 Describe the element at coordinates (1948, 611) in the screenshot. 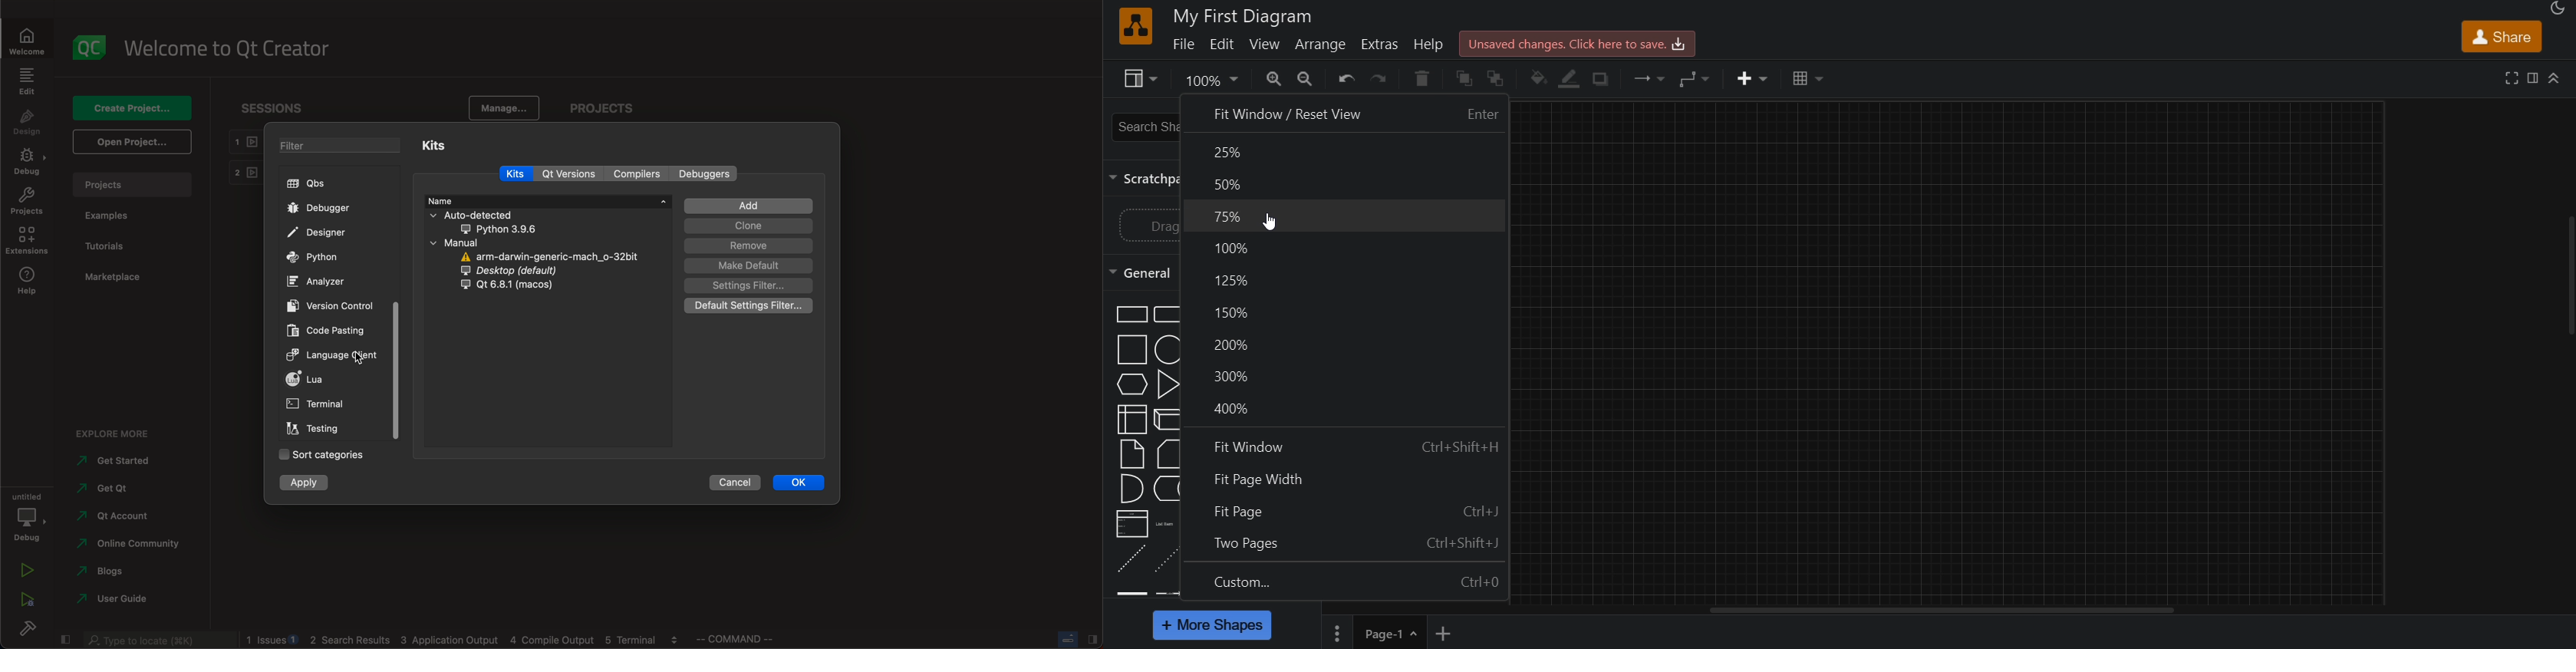

I see `horizontal scroll bar` at that location.